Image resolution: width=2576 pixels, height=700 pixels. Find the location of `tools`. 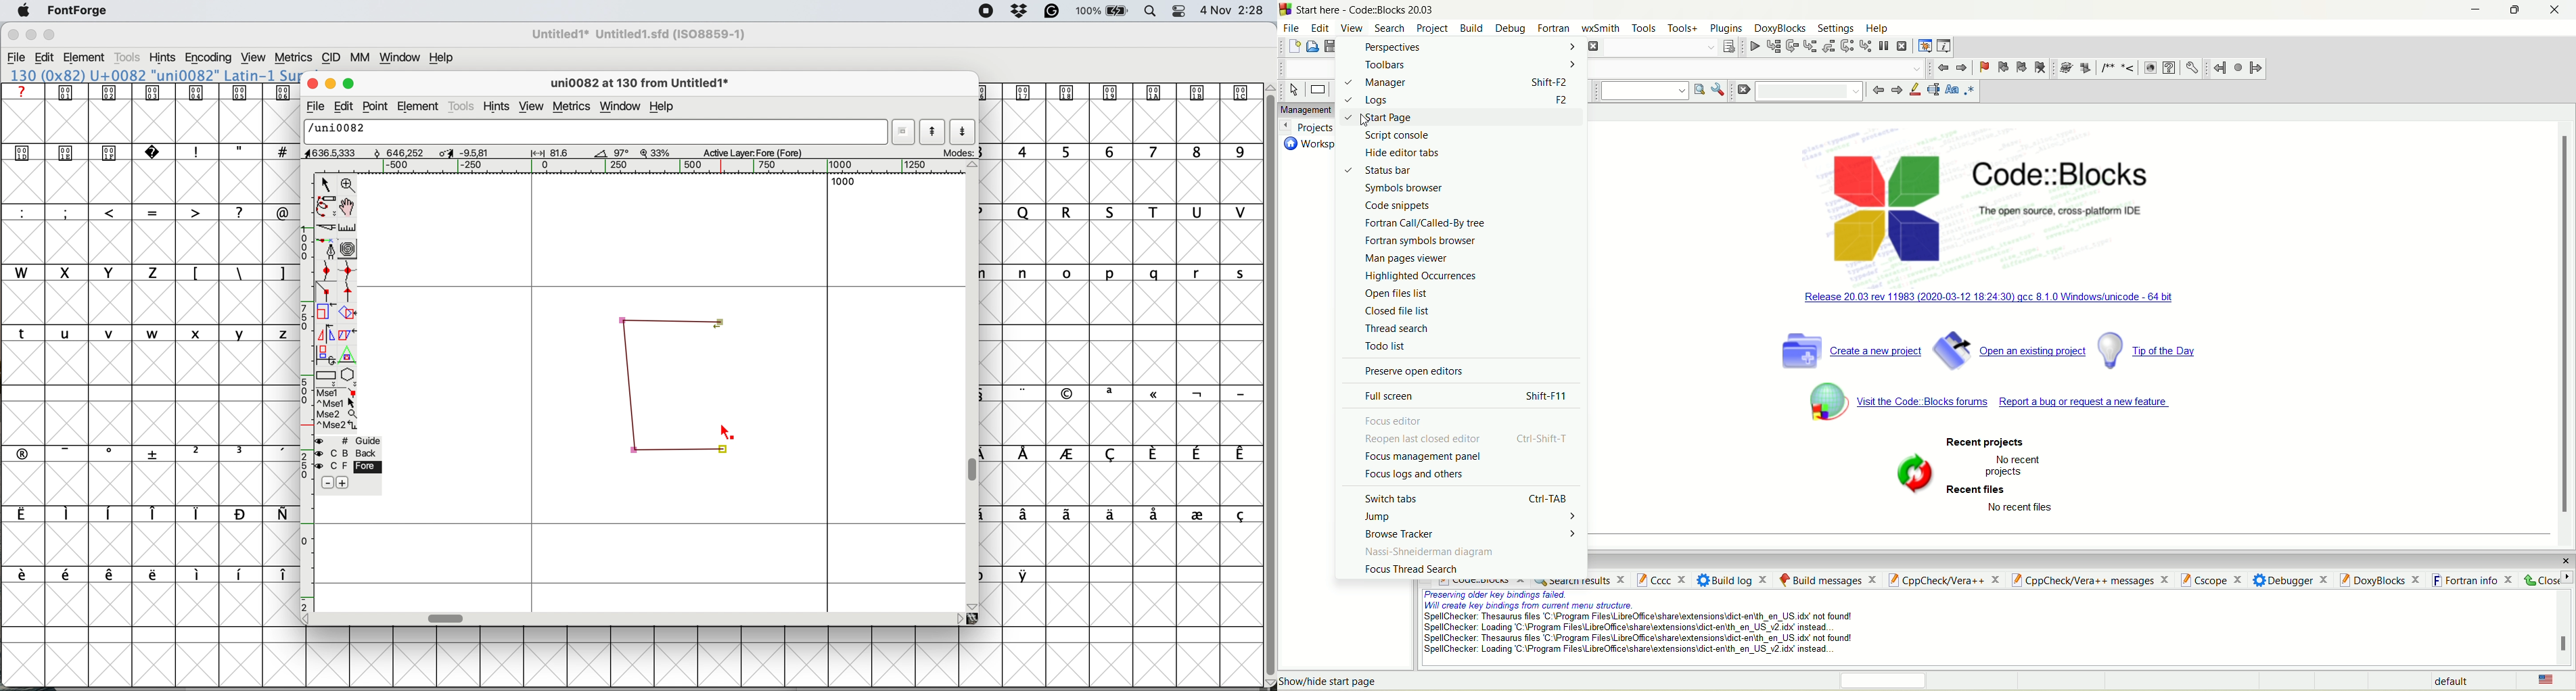

tools is located at coordinates (1643, 28).